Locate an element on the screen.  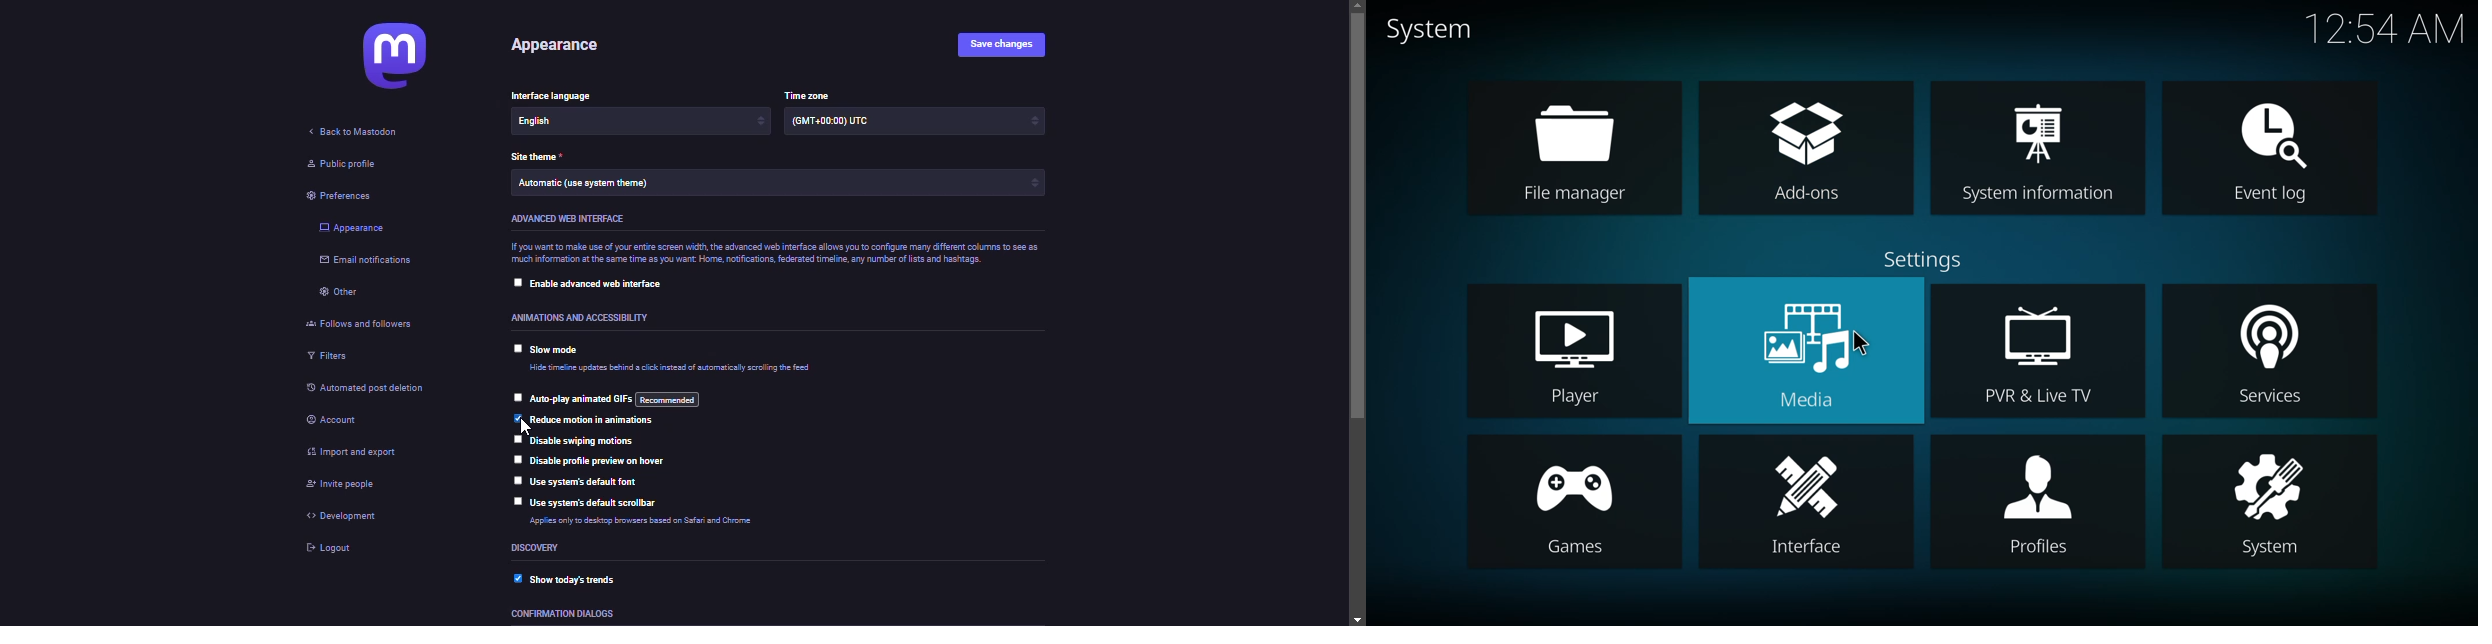
theme is located at coordinates (536, 157).